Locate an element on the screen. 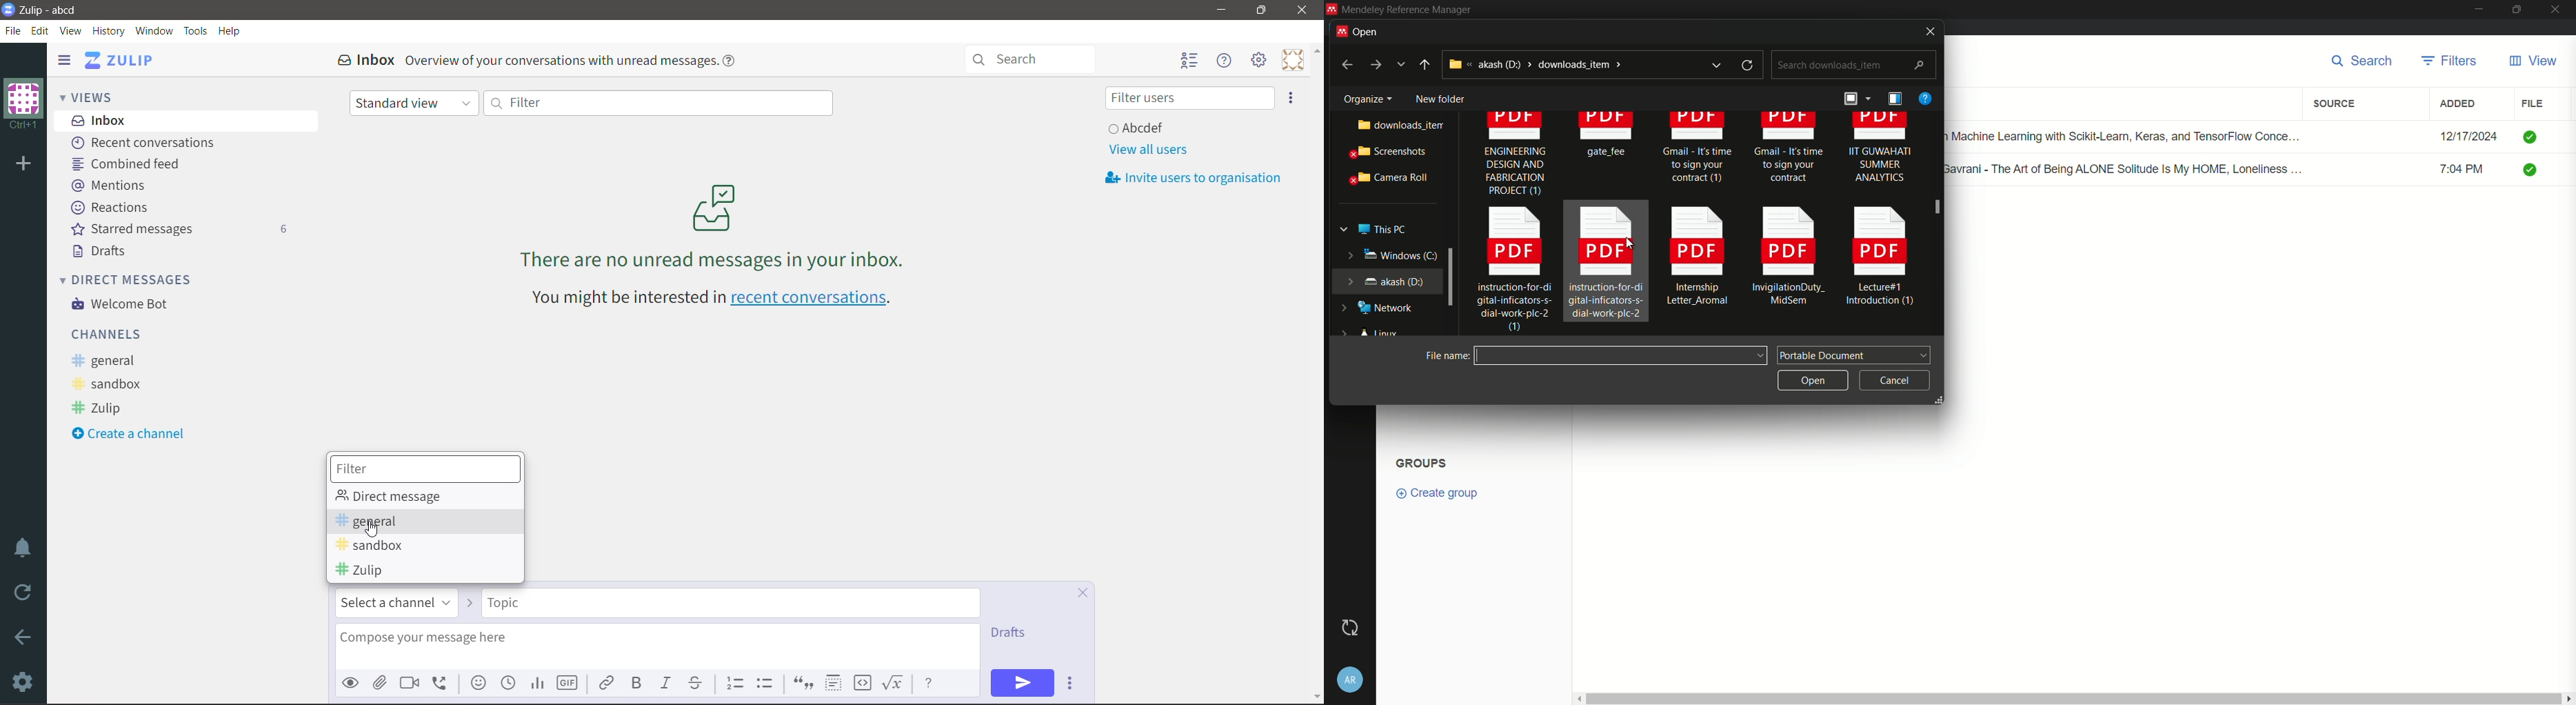 This screenshot has width=2576, height=728. Welcome Bot is located at coordinates (123, 305).